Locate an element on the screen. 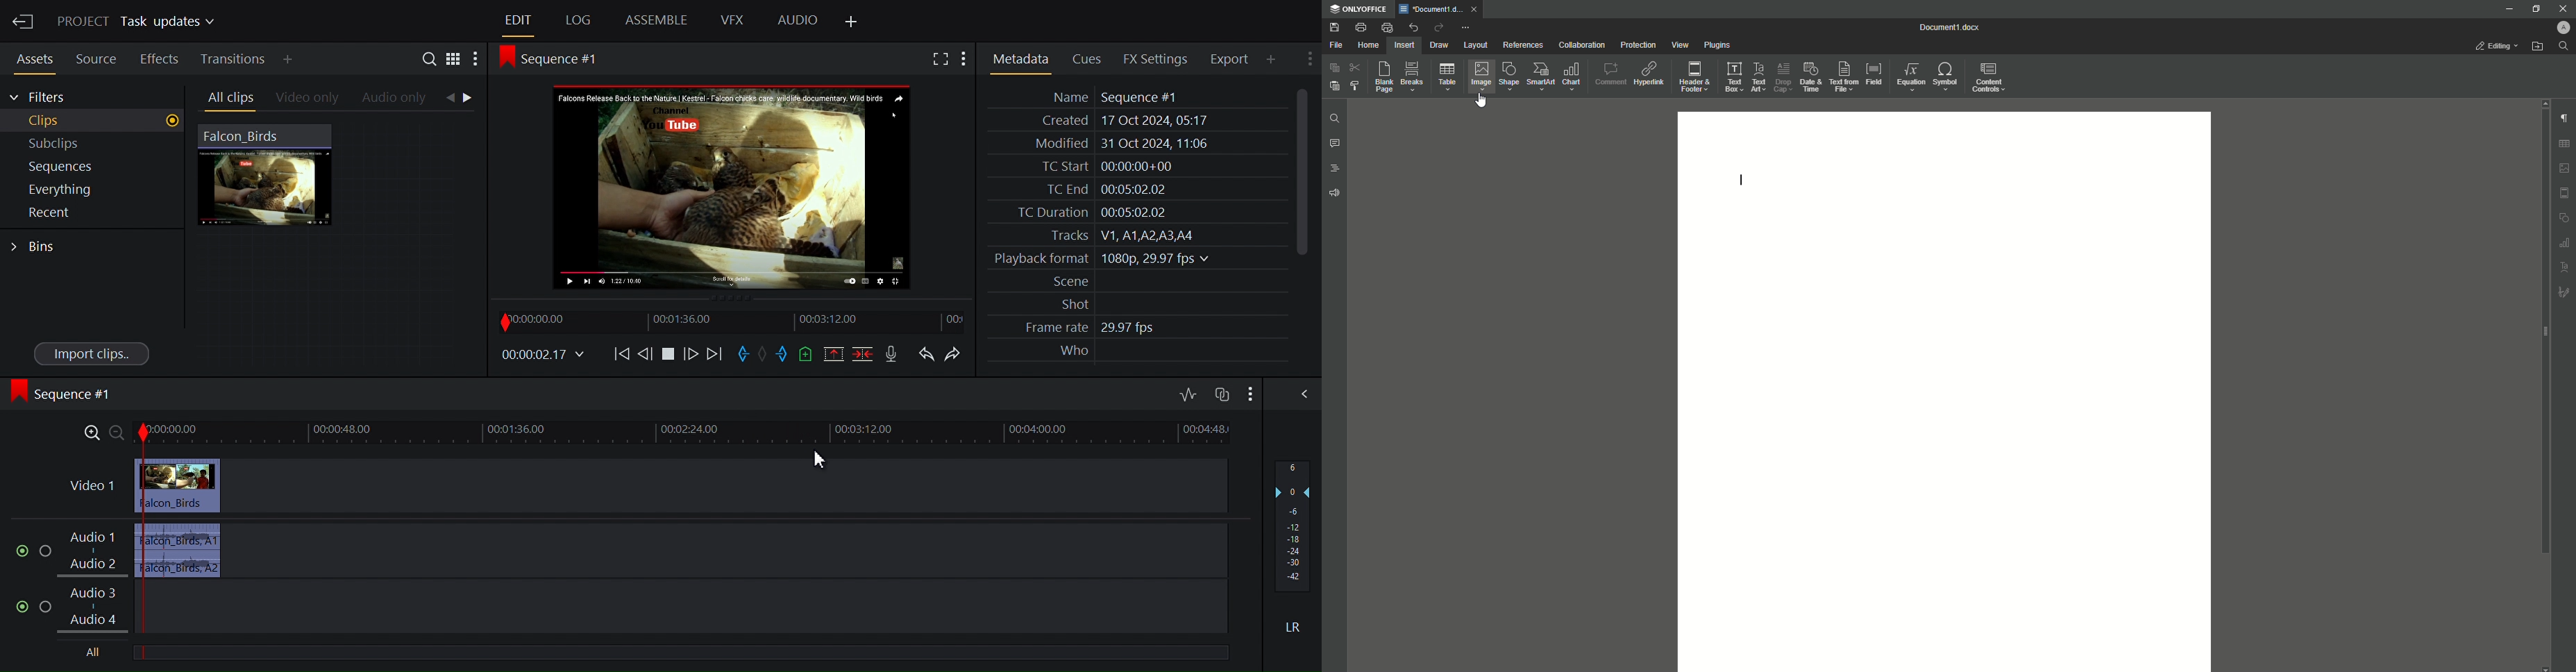 The width and height of the screenshot is (2576, 672). Text Box is located at coordinates (1734, 78).